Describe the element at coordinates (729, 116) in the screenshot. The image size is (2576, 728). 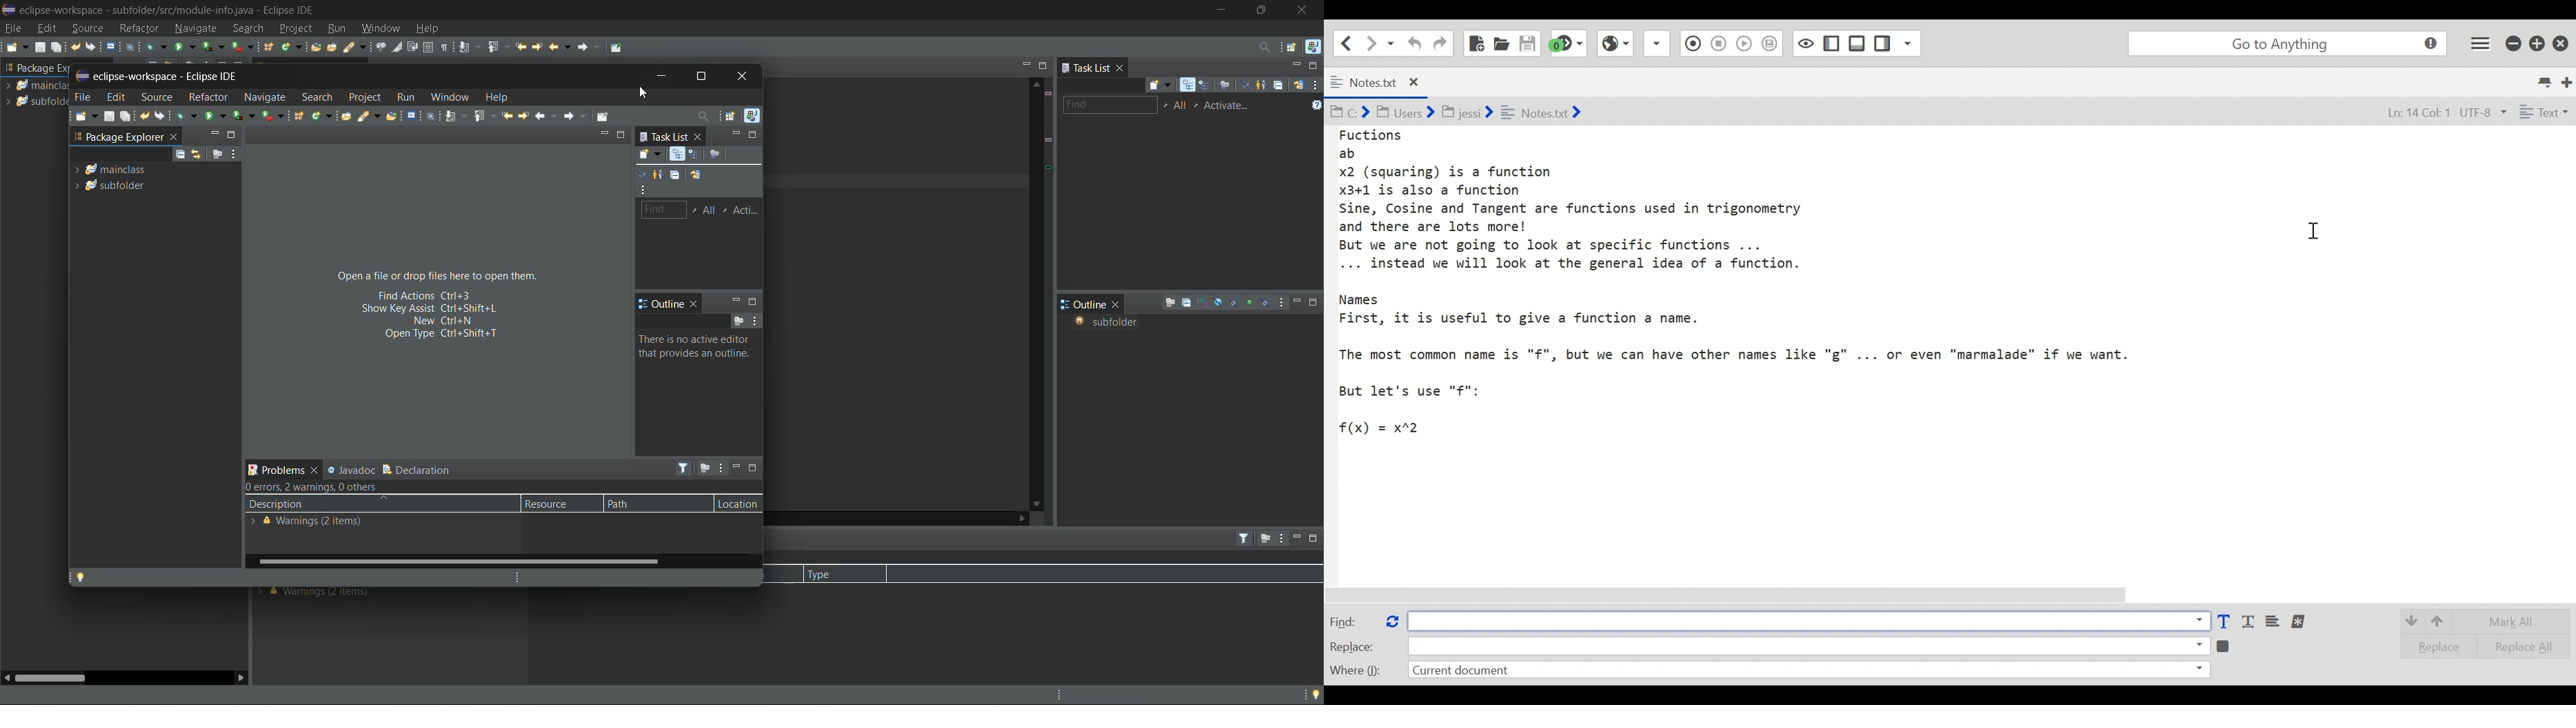
I see `open perspective` at that location.